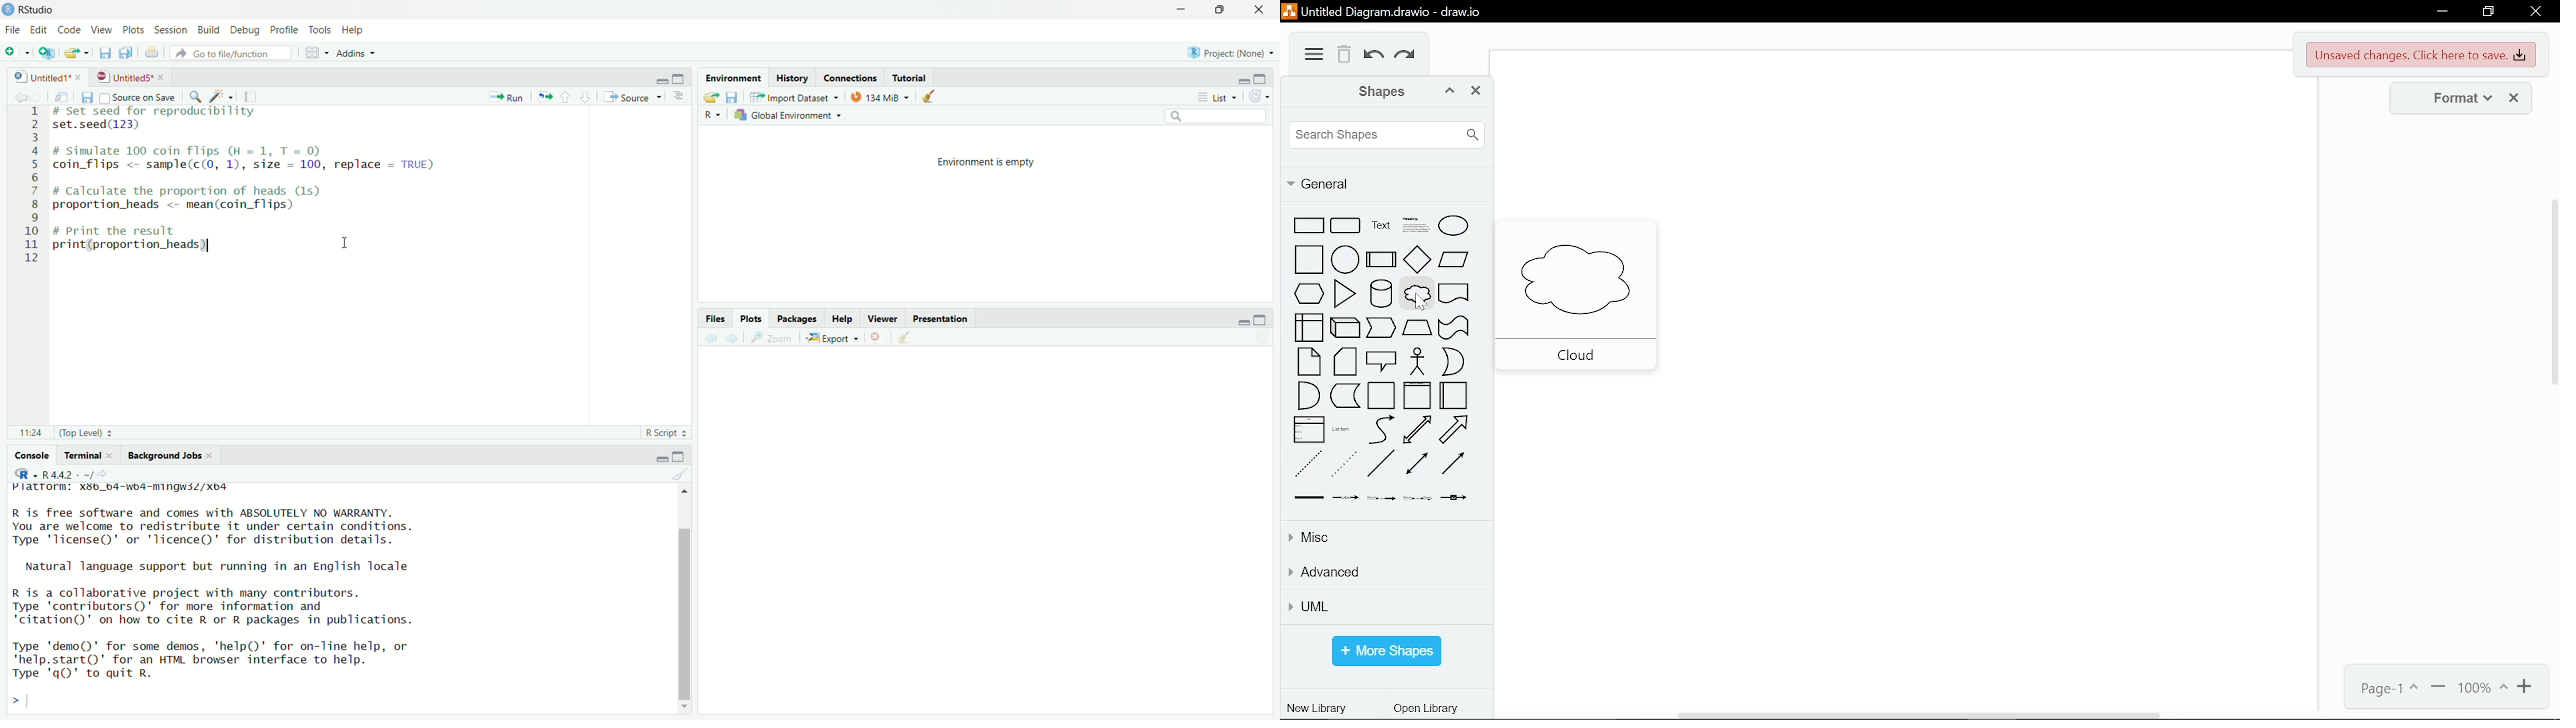 This screenshot has height=728, width=2576. Describe the element at coordinates (662, 457) in the screenshot. I see `minimize` at that location.